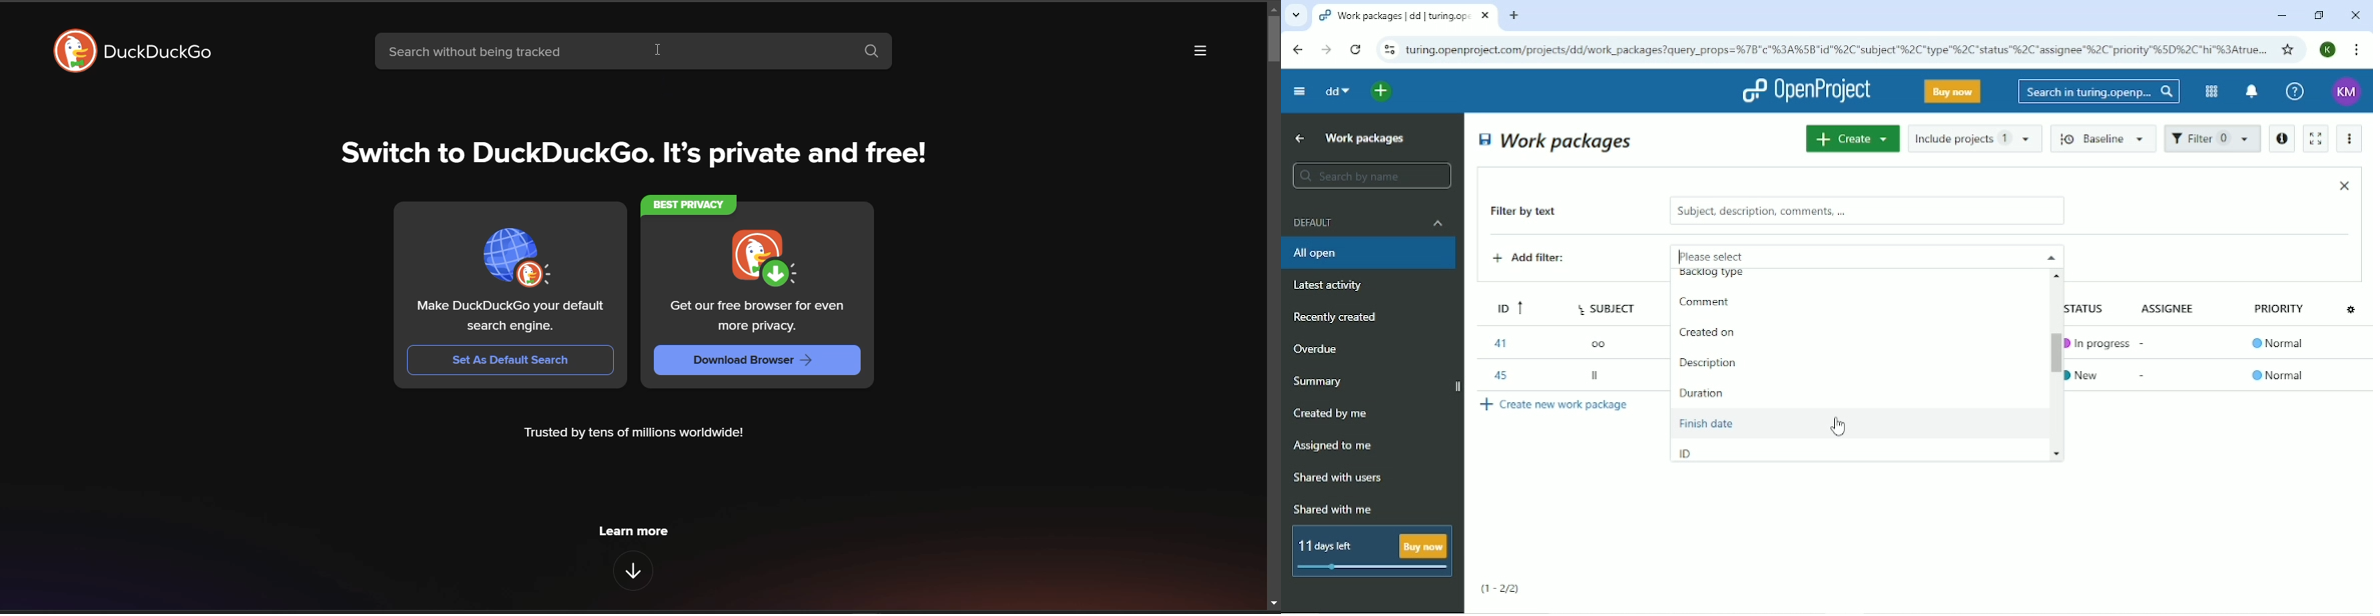  I want to click on Up, so click(1297, 139).